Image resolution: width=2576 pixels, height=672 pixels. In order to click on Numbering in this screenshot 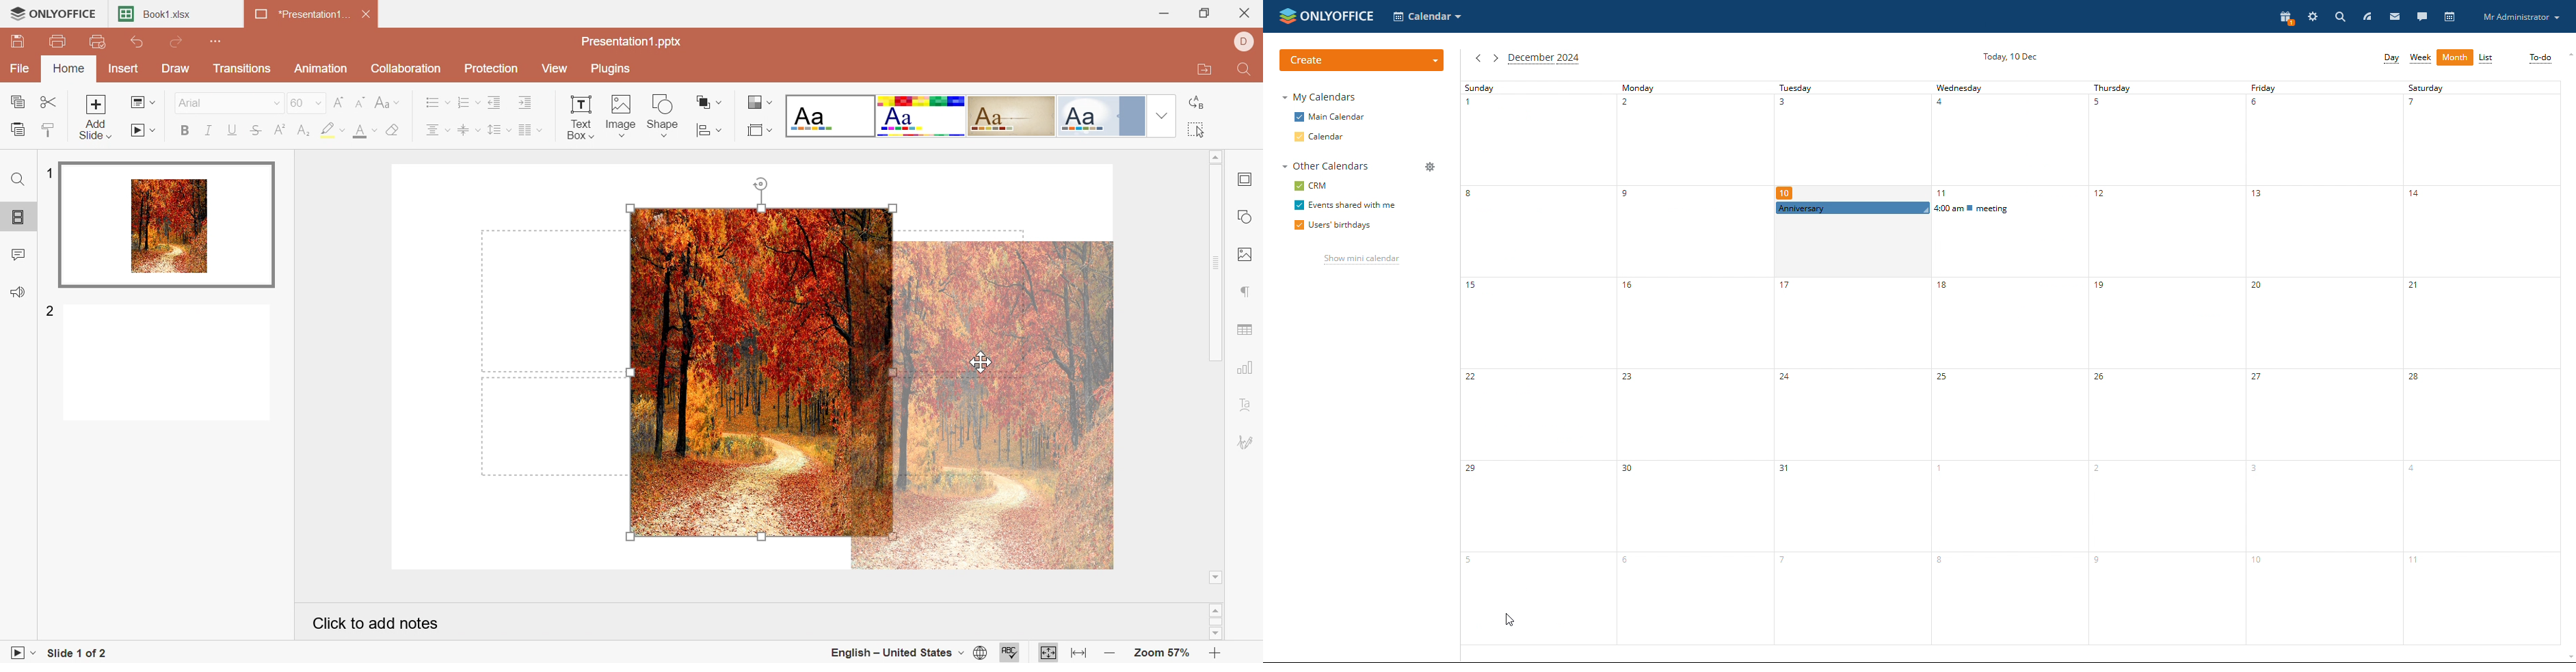, I will do `click(468, 102)`.